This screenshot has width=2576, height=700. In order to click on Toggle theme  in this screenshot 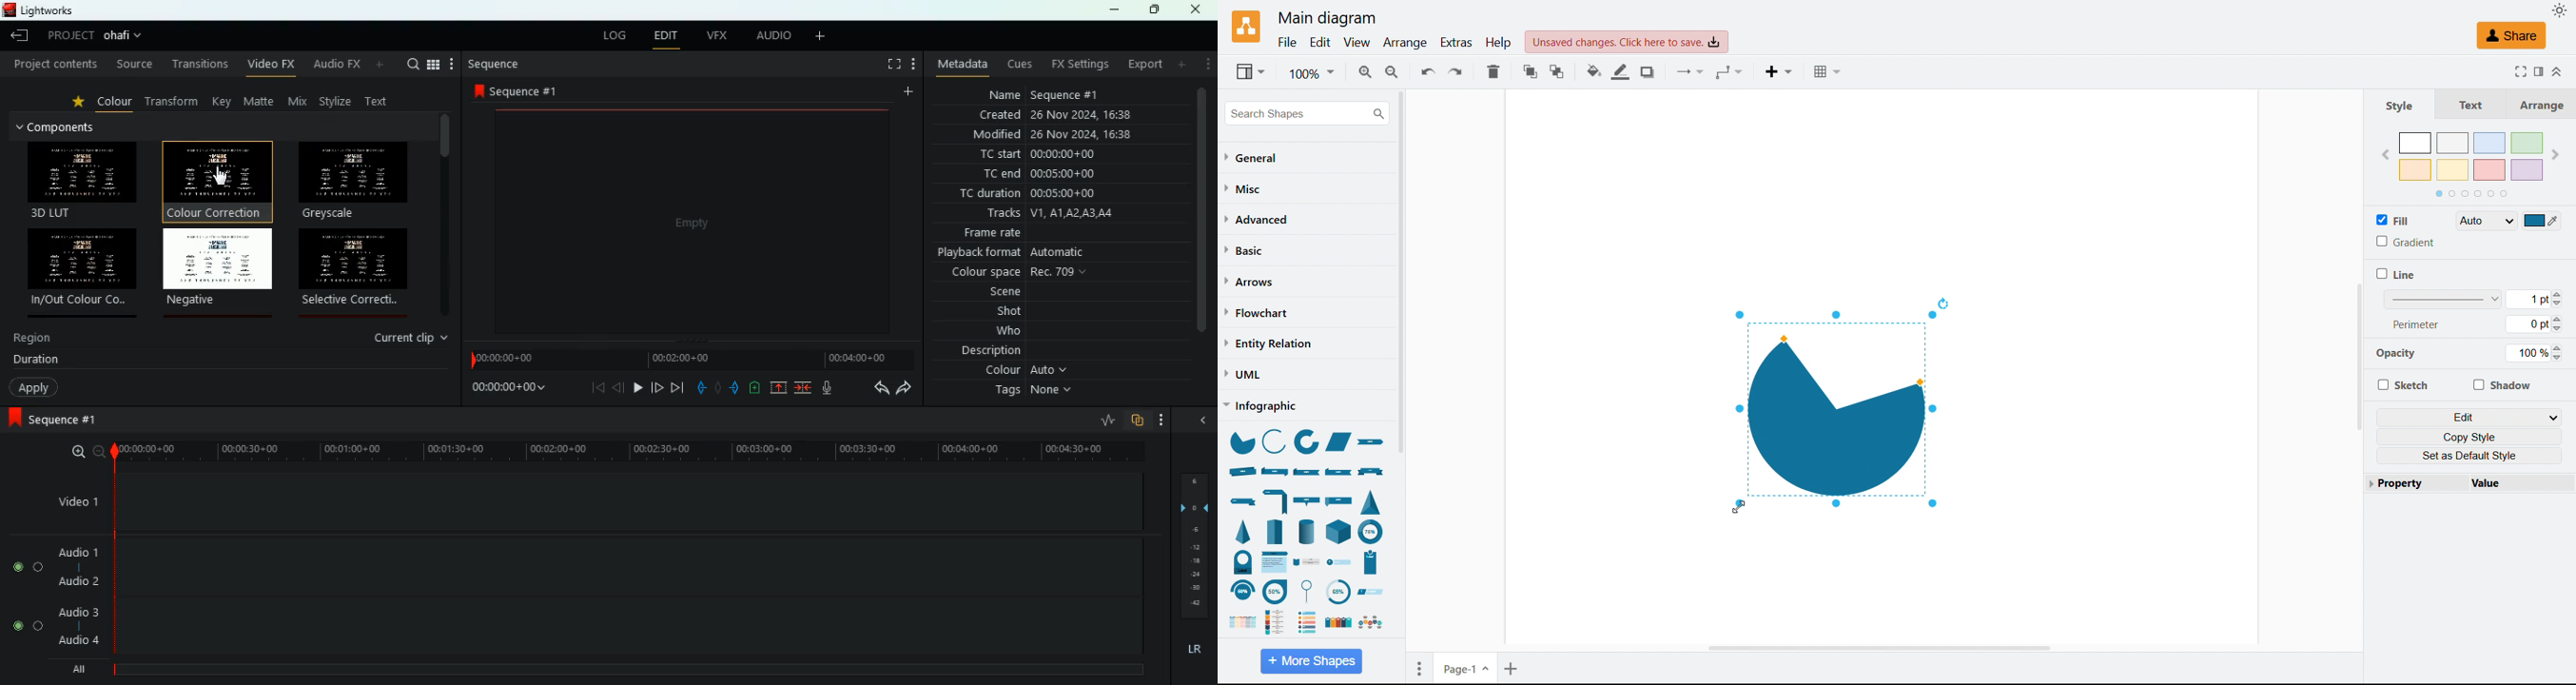, I will do `click(2561, 10)`.